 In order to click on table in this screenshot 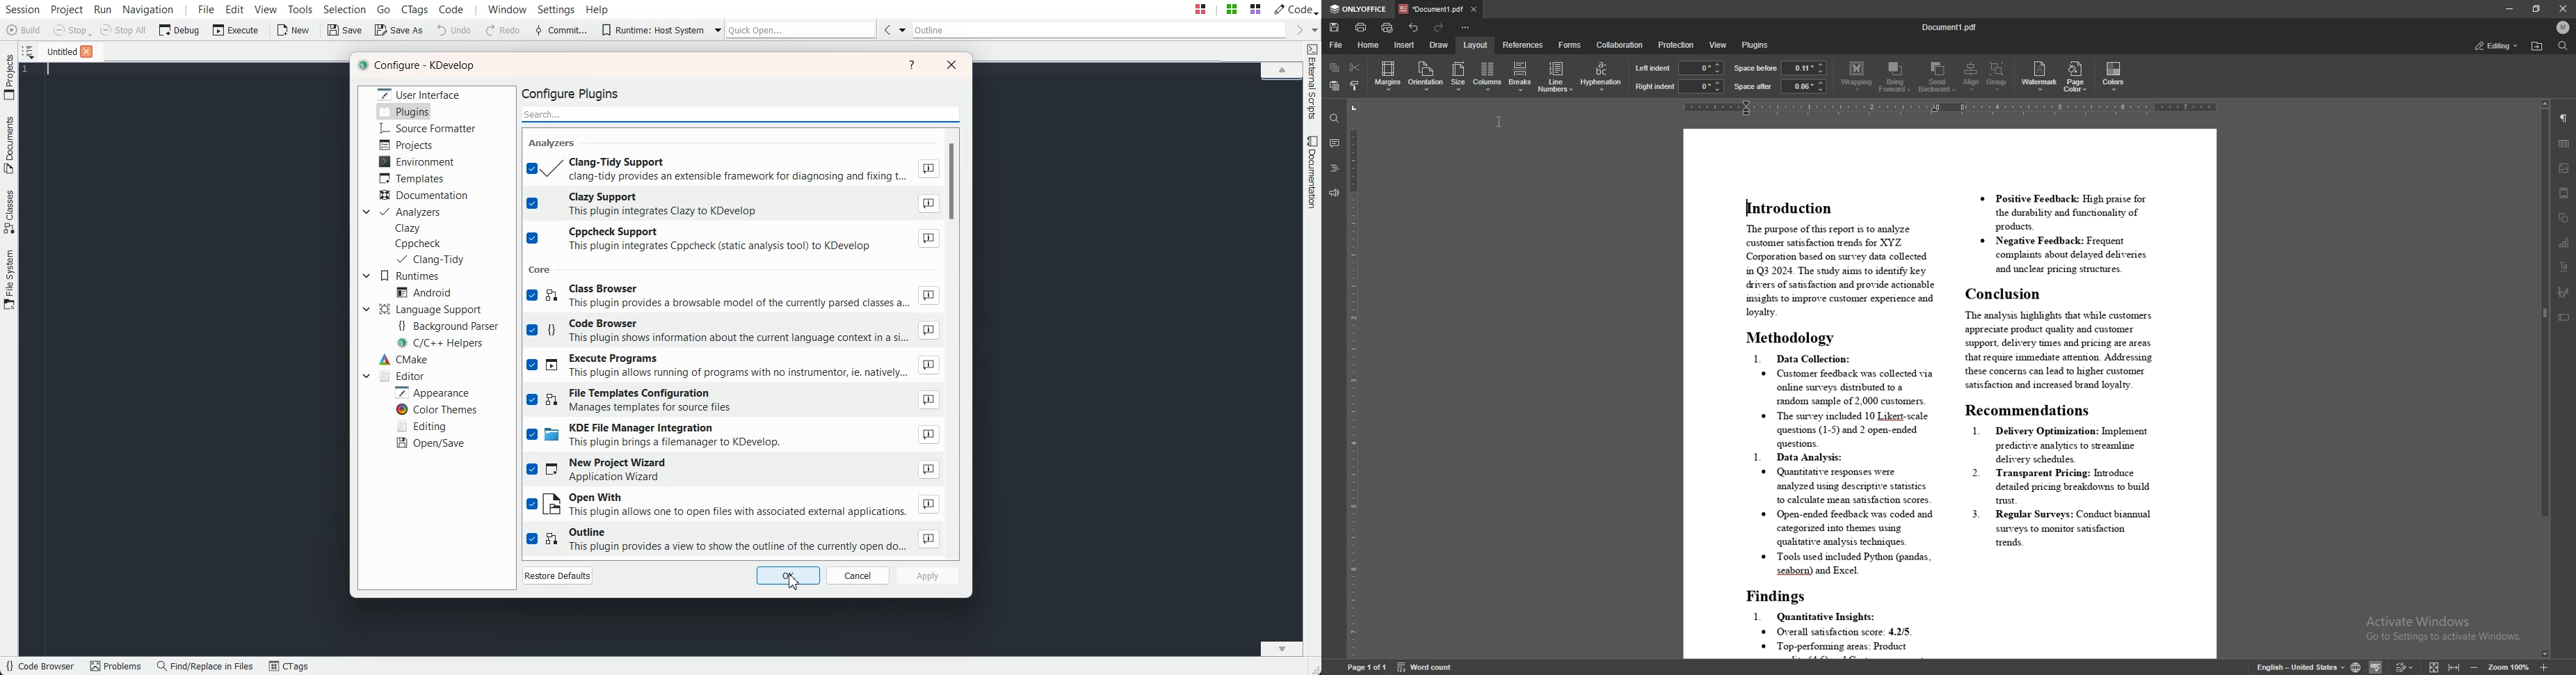, I will do `click(2565, 144)`.